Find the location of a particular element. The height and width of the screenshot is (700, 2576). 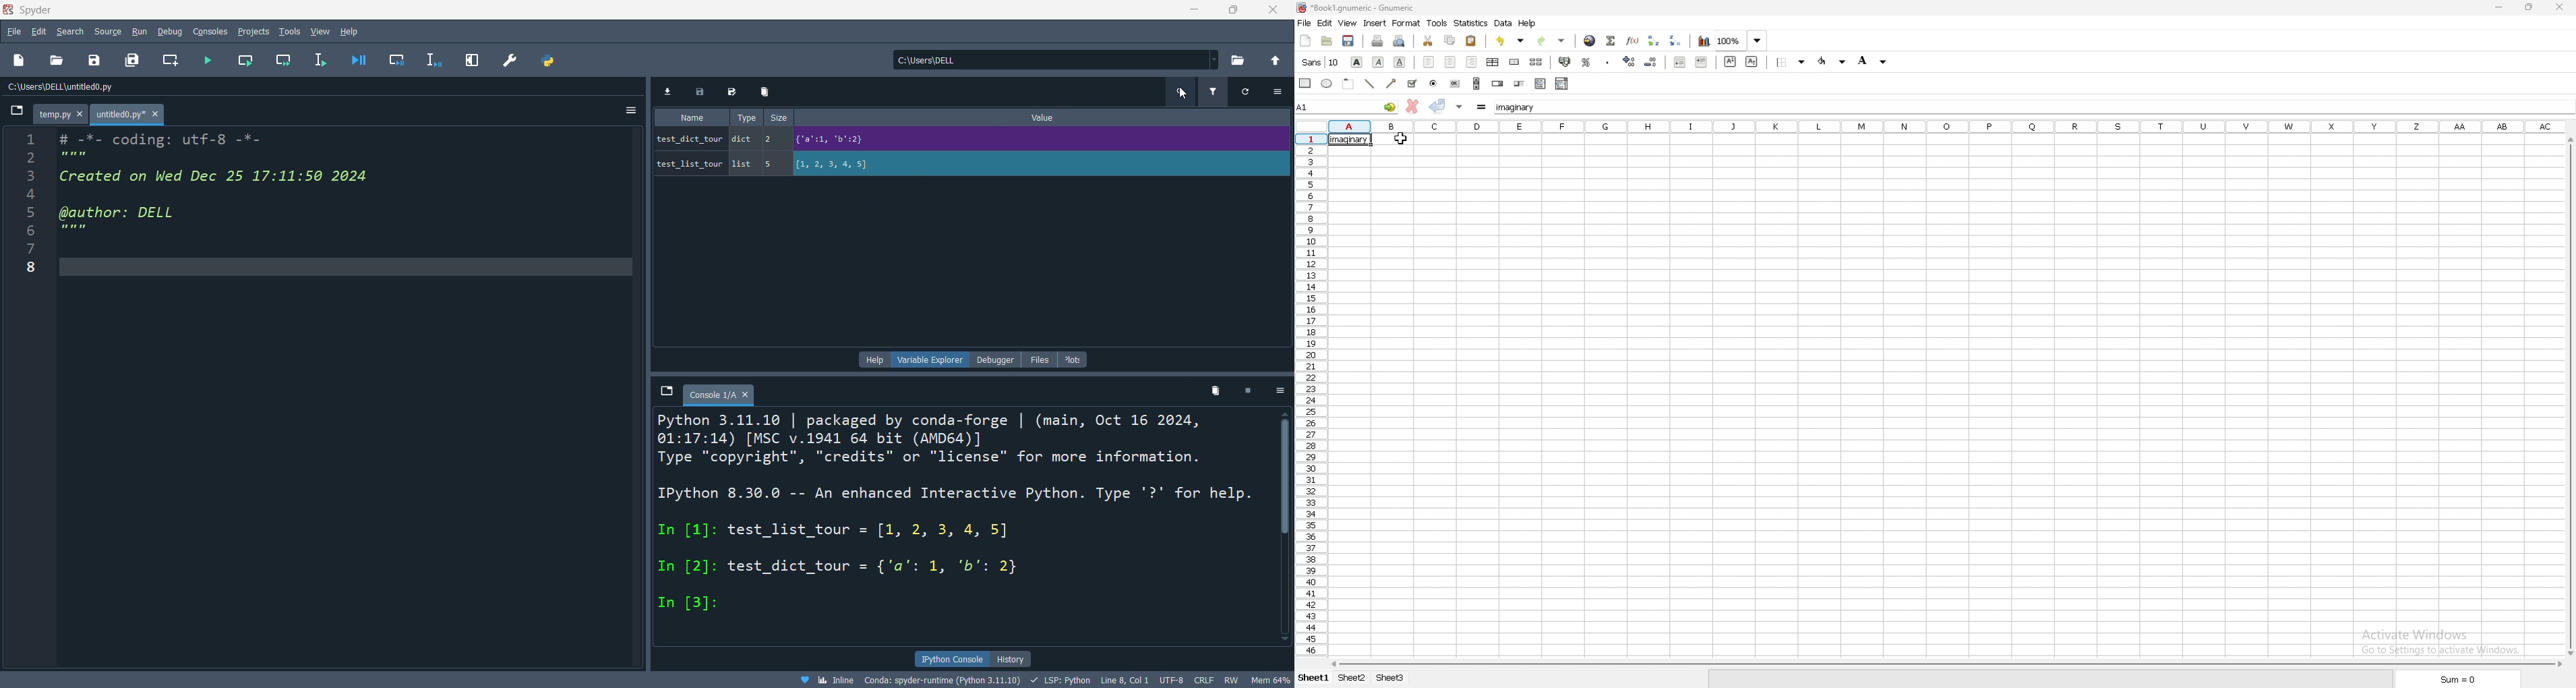

file data is located at coordinates (651, 679).